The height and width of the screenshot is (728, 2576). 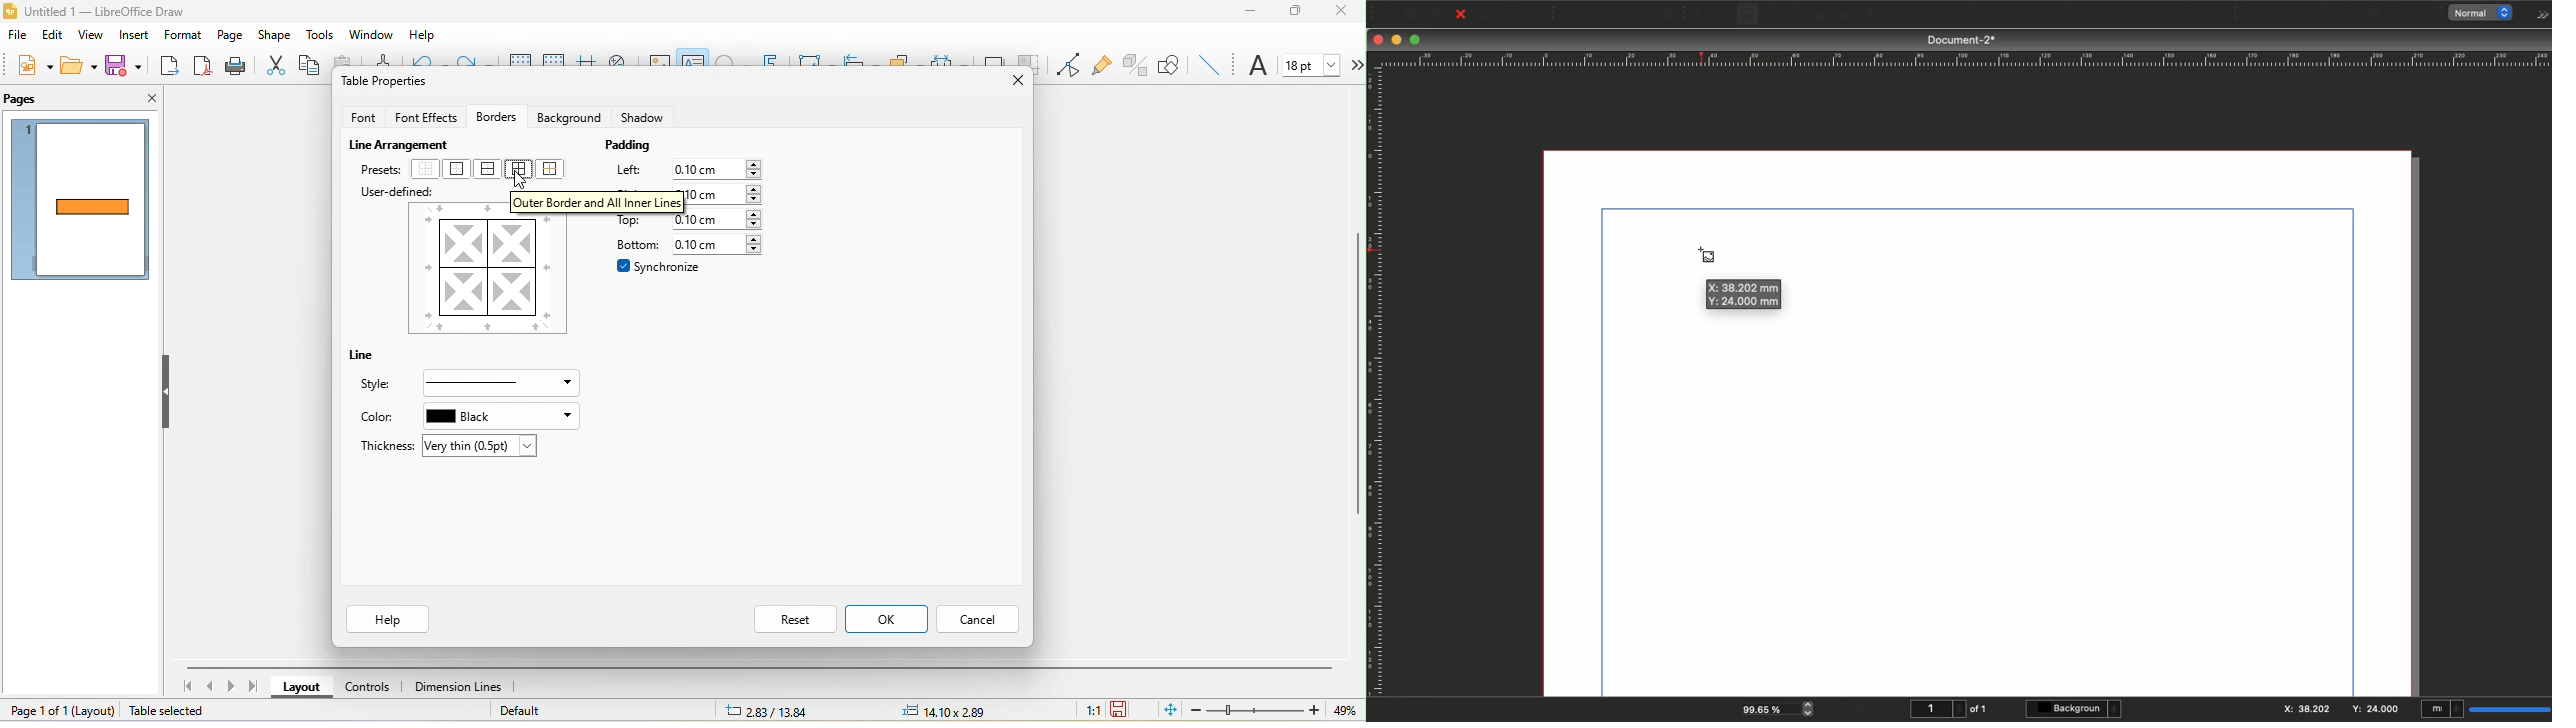 I want to click on thickness, so click(x=382, y=444).